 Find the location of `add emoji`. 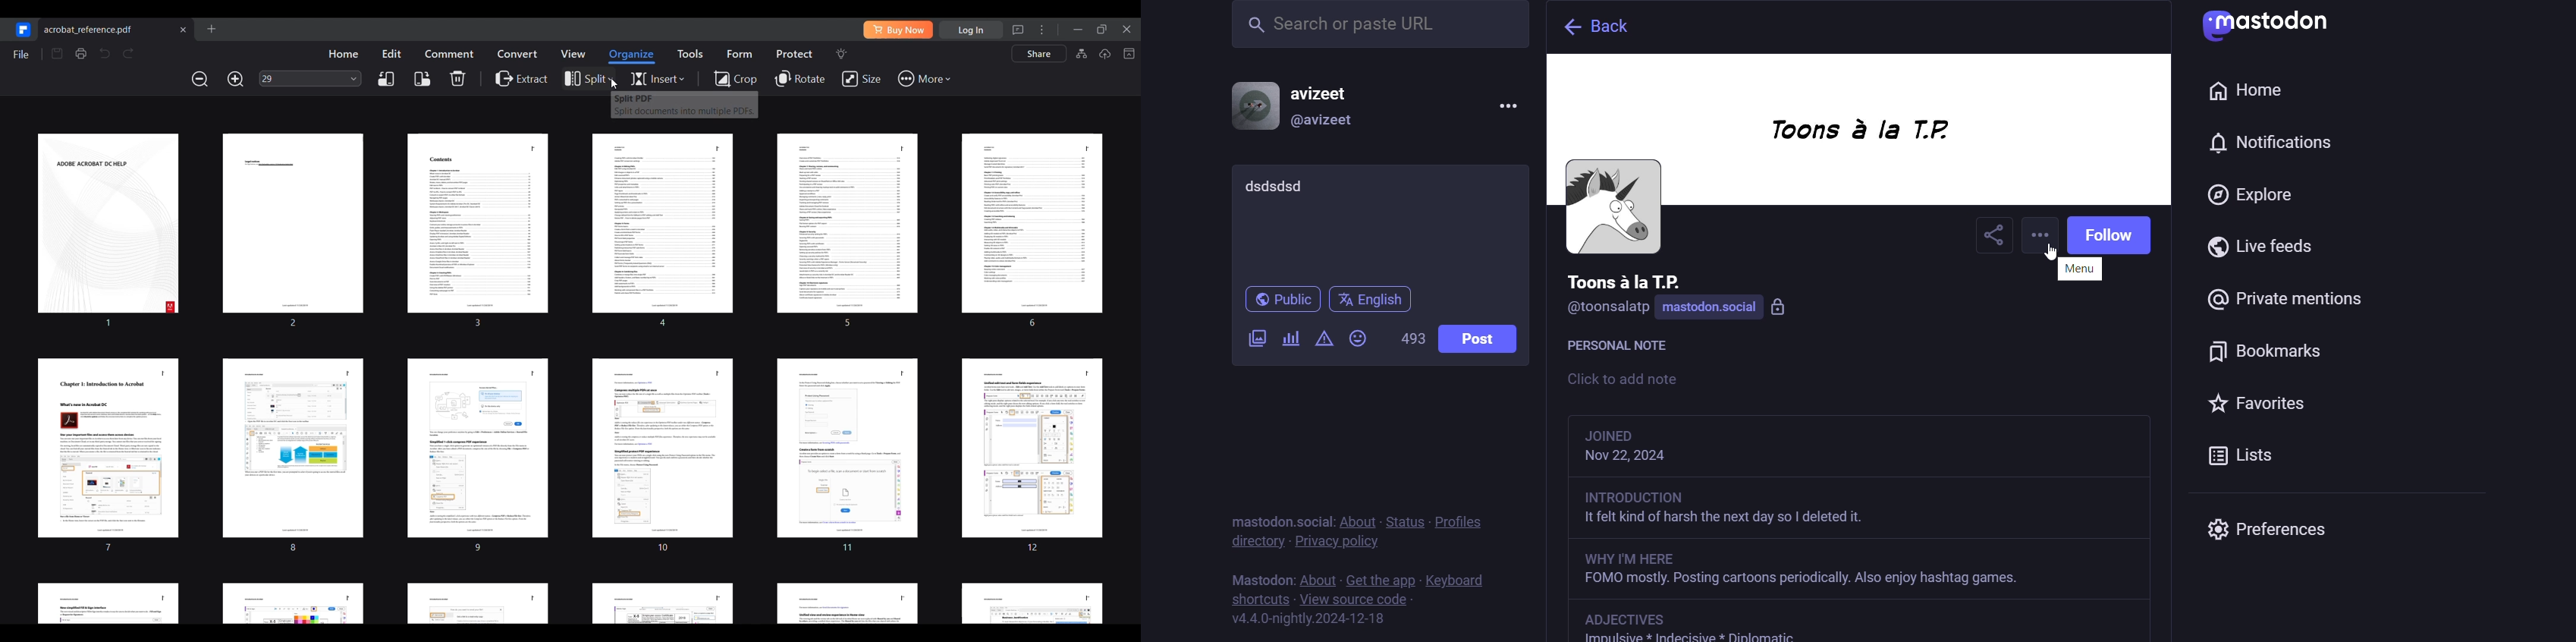

add emoji is located at coordinates (1360, 338).